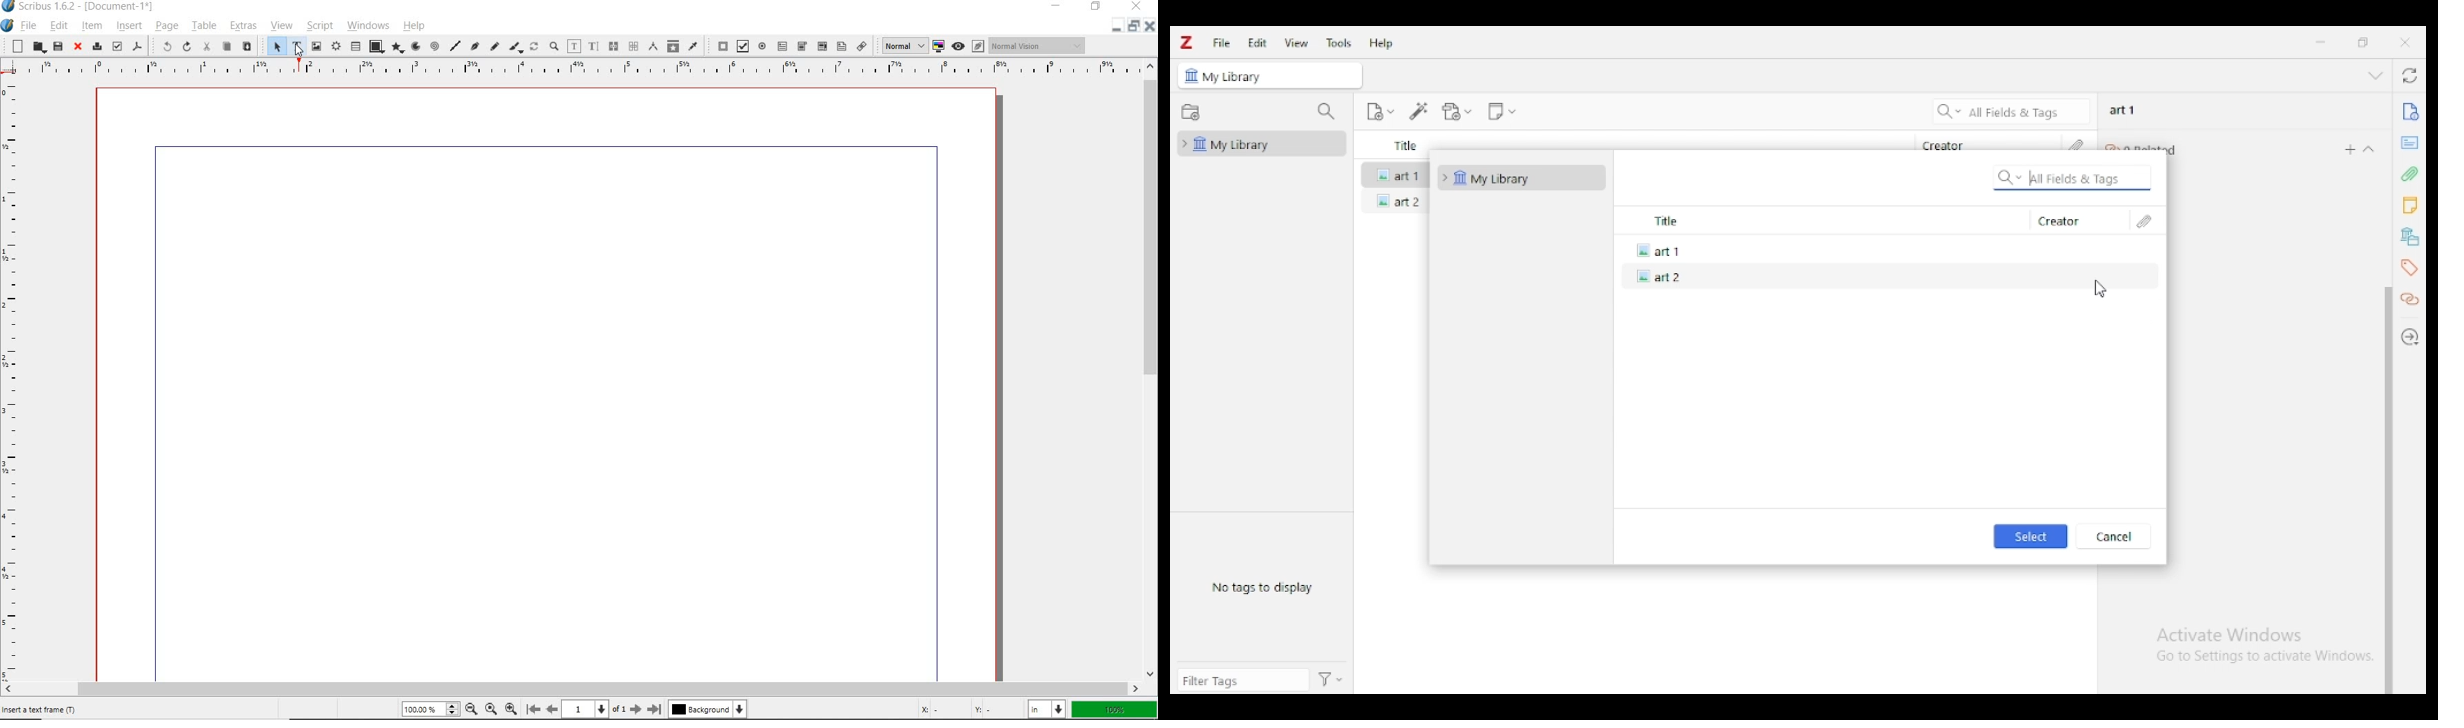 This screenshot has height=728, width=2464. What do you see at coordinates (435, 46) in the screenshot?
I see `spiral` at bounding box center [435, 46].